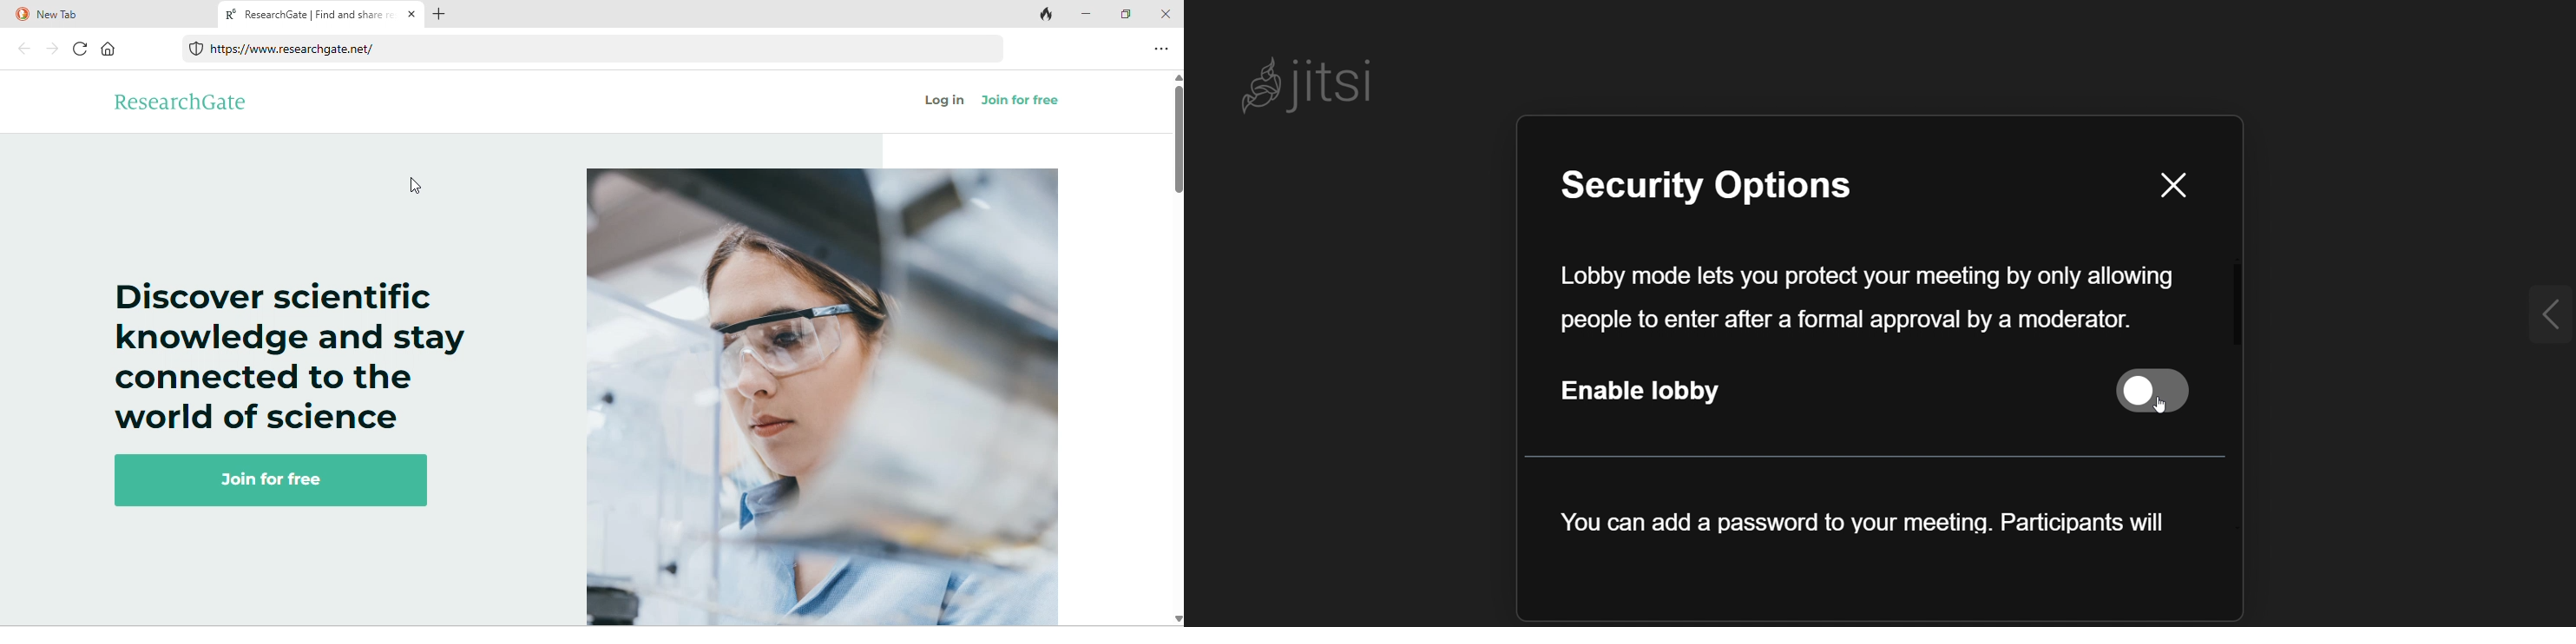 The image size is (2576, 644). Describe the element at coordinates (412, 16) in the screenshot. I see `close tab` at that location.